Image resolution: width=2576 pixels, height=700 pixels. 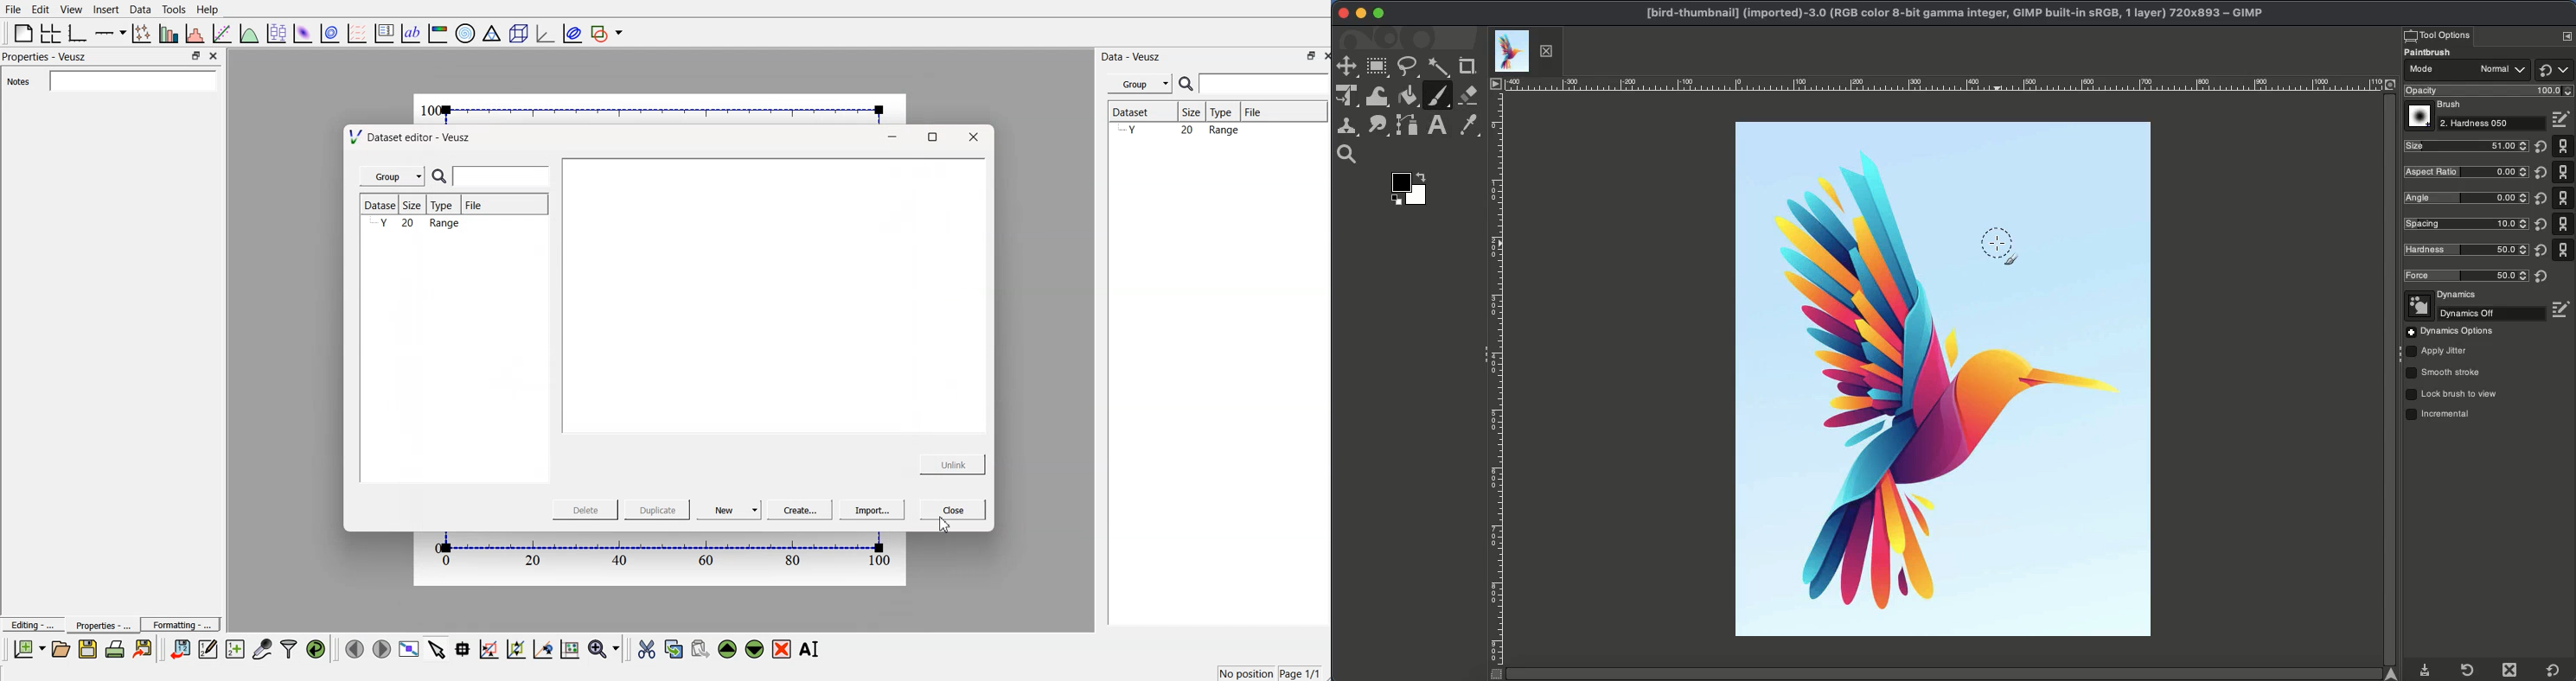 What do you see at coordinates (415, 205) in the screenshot?
I see `Size` at bounding box center [415, 205].